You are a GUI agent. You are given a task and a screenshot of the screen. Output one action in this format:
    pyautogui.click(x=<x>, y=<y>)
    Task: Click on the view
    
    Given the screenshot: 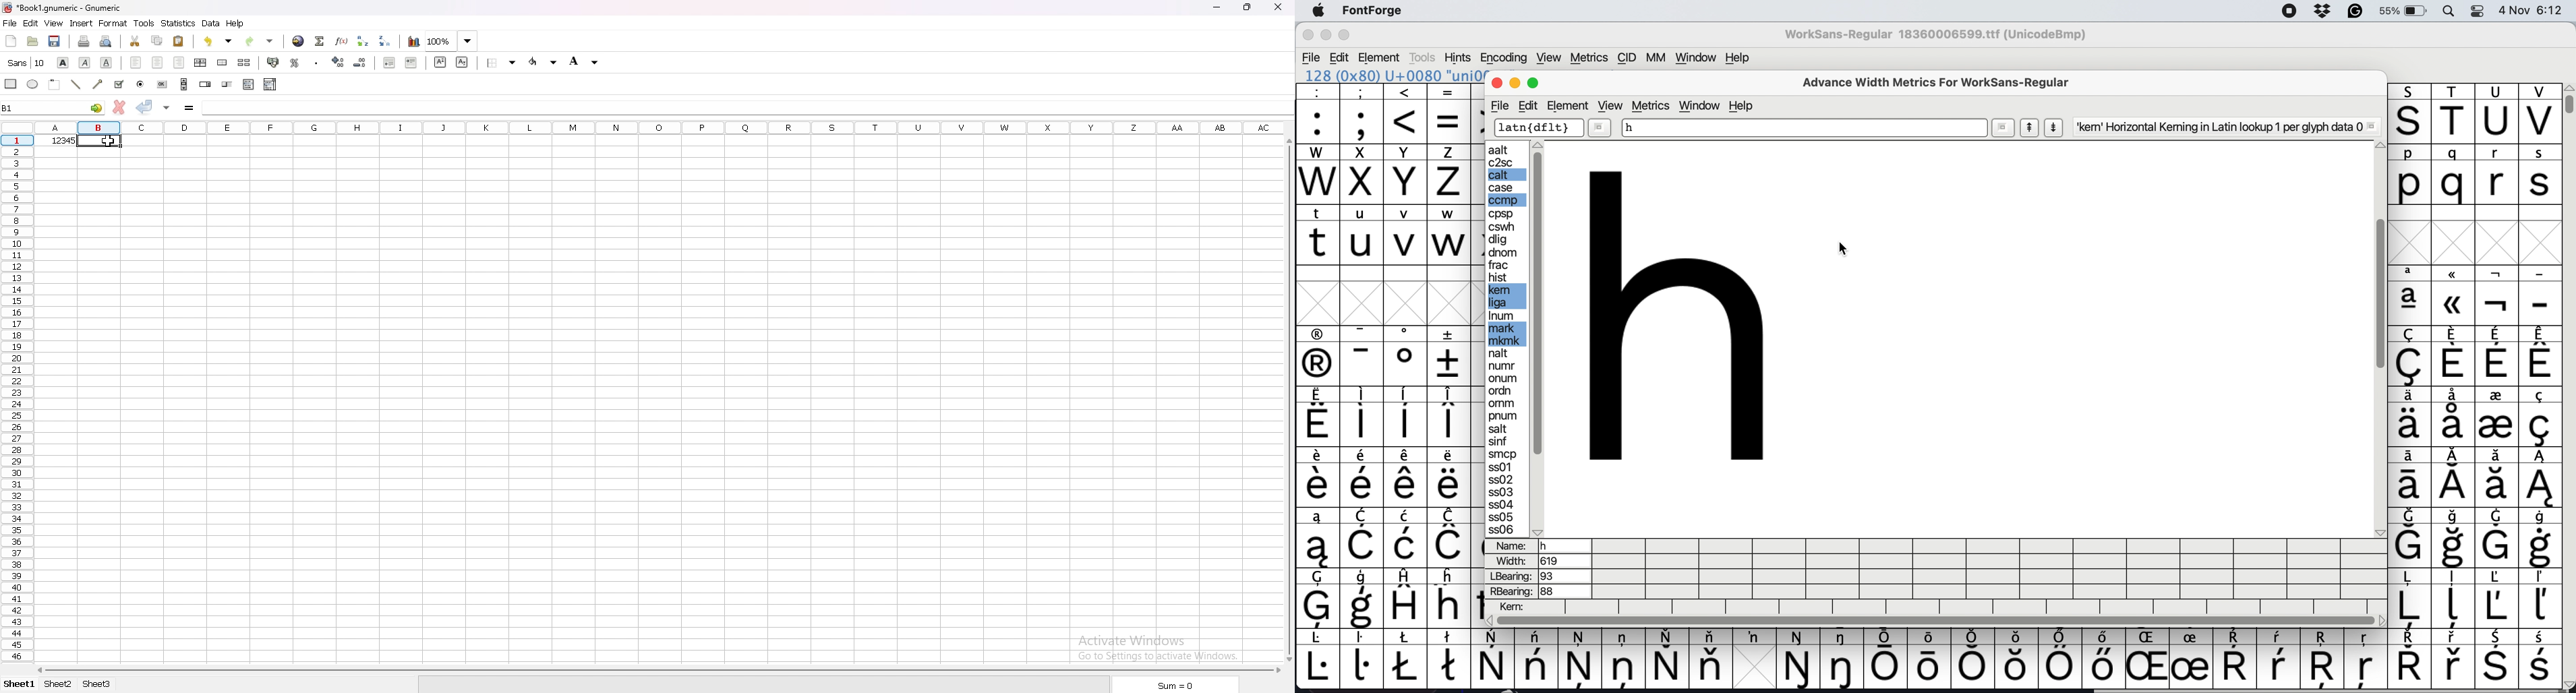 What is the action you would take?
    pyautogui.click(x=1610, y=106)
    